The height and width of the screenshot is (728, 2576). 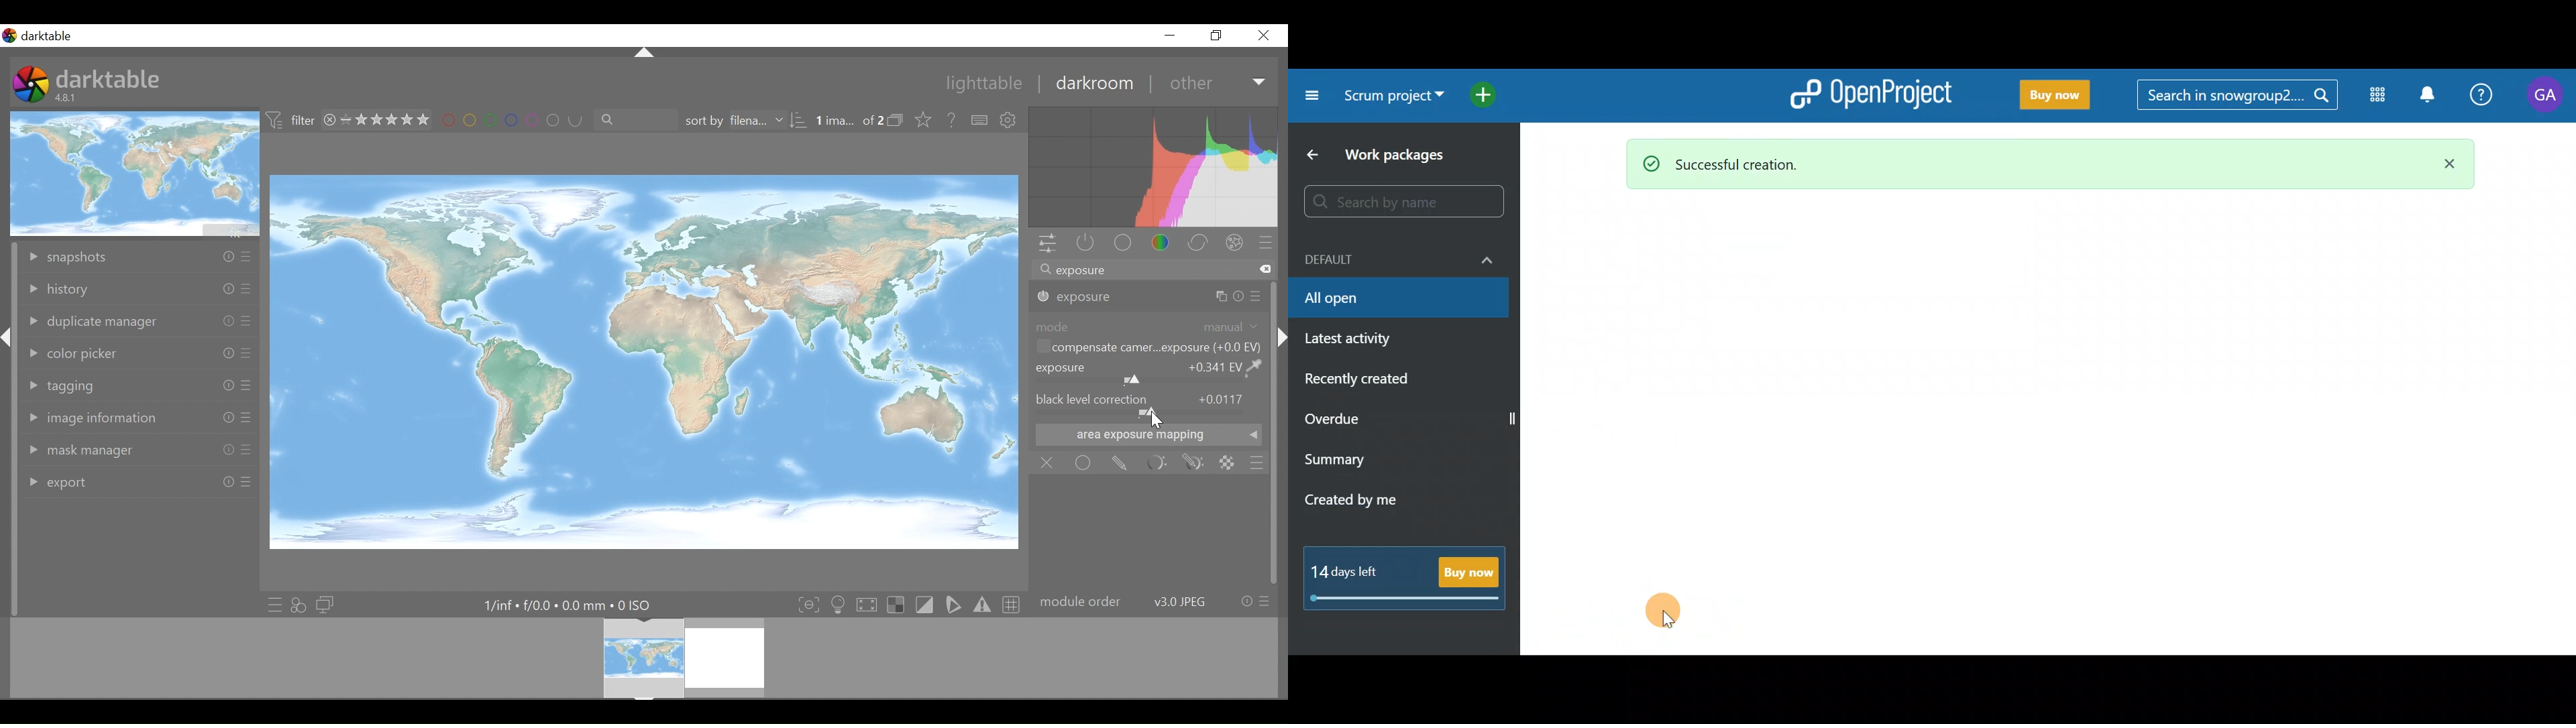 I want to click on show only active modules, so click(x=1085, y=243).